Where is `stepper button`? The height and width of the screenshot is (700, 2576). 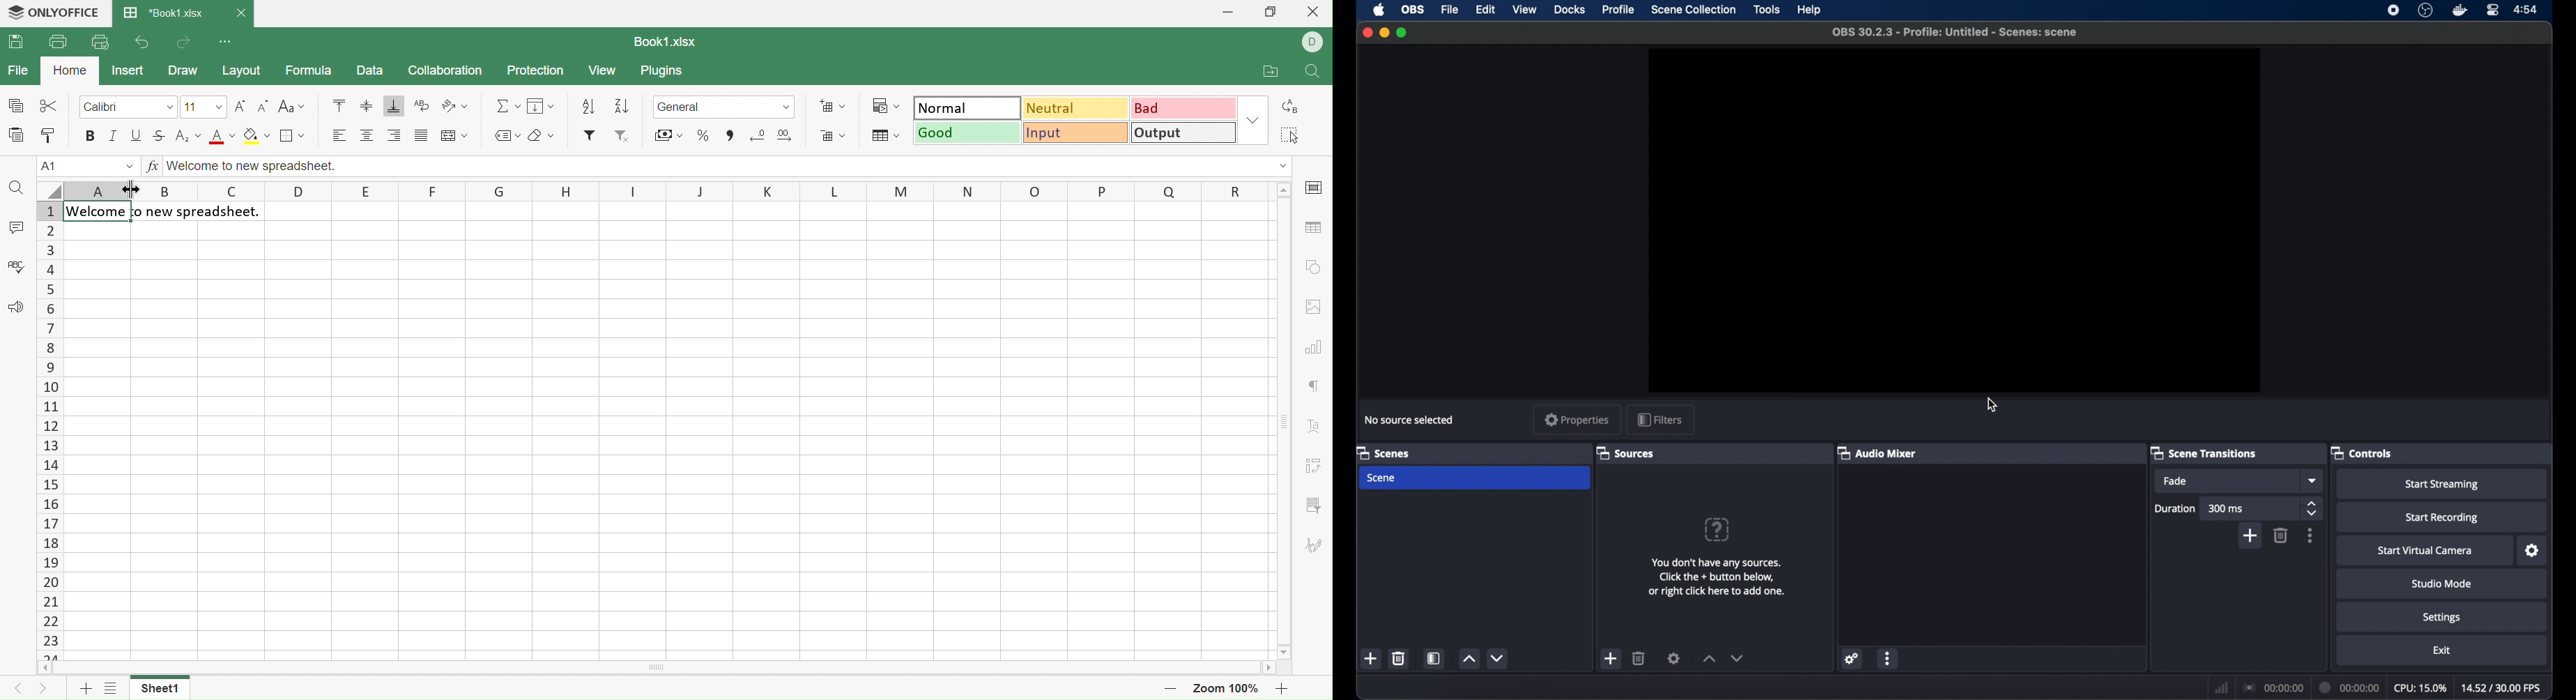
stepper button is located at coordinates (2312, 508).